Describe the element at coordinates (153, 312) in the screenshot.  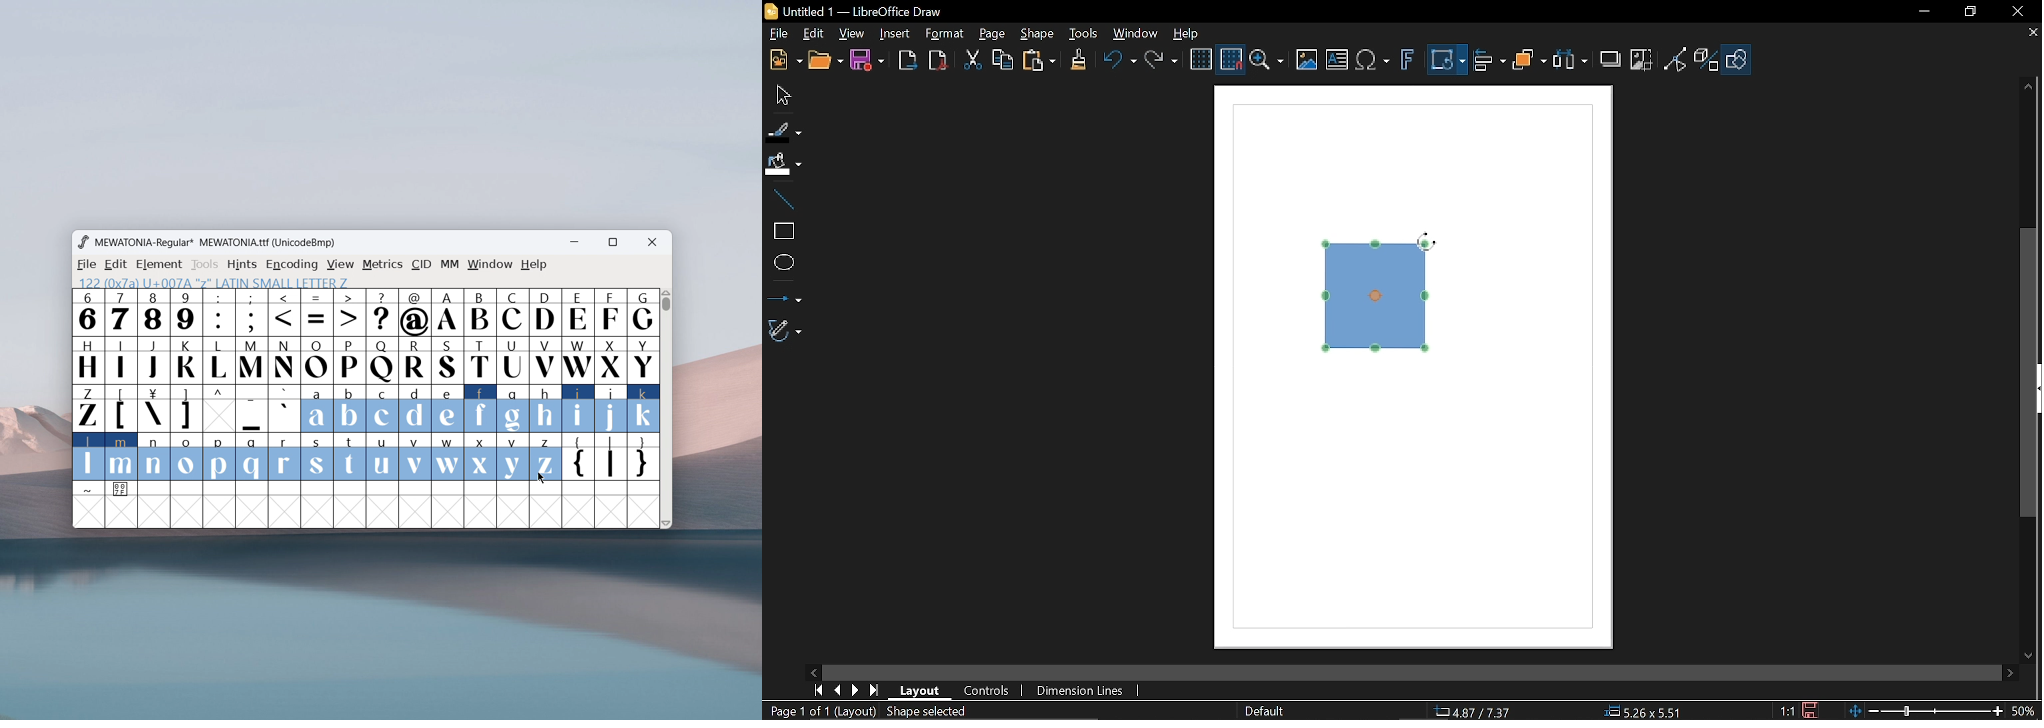
I see `8` at that location.